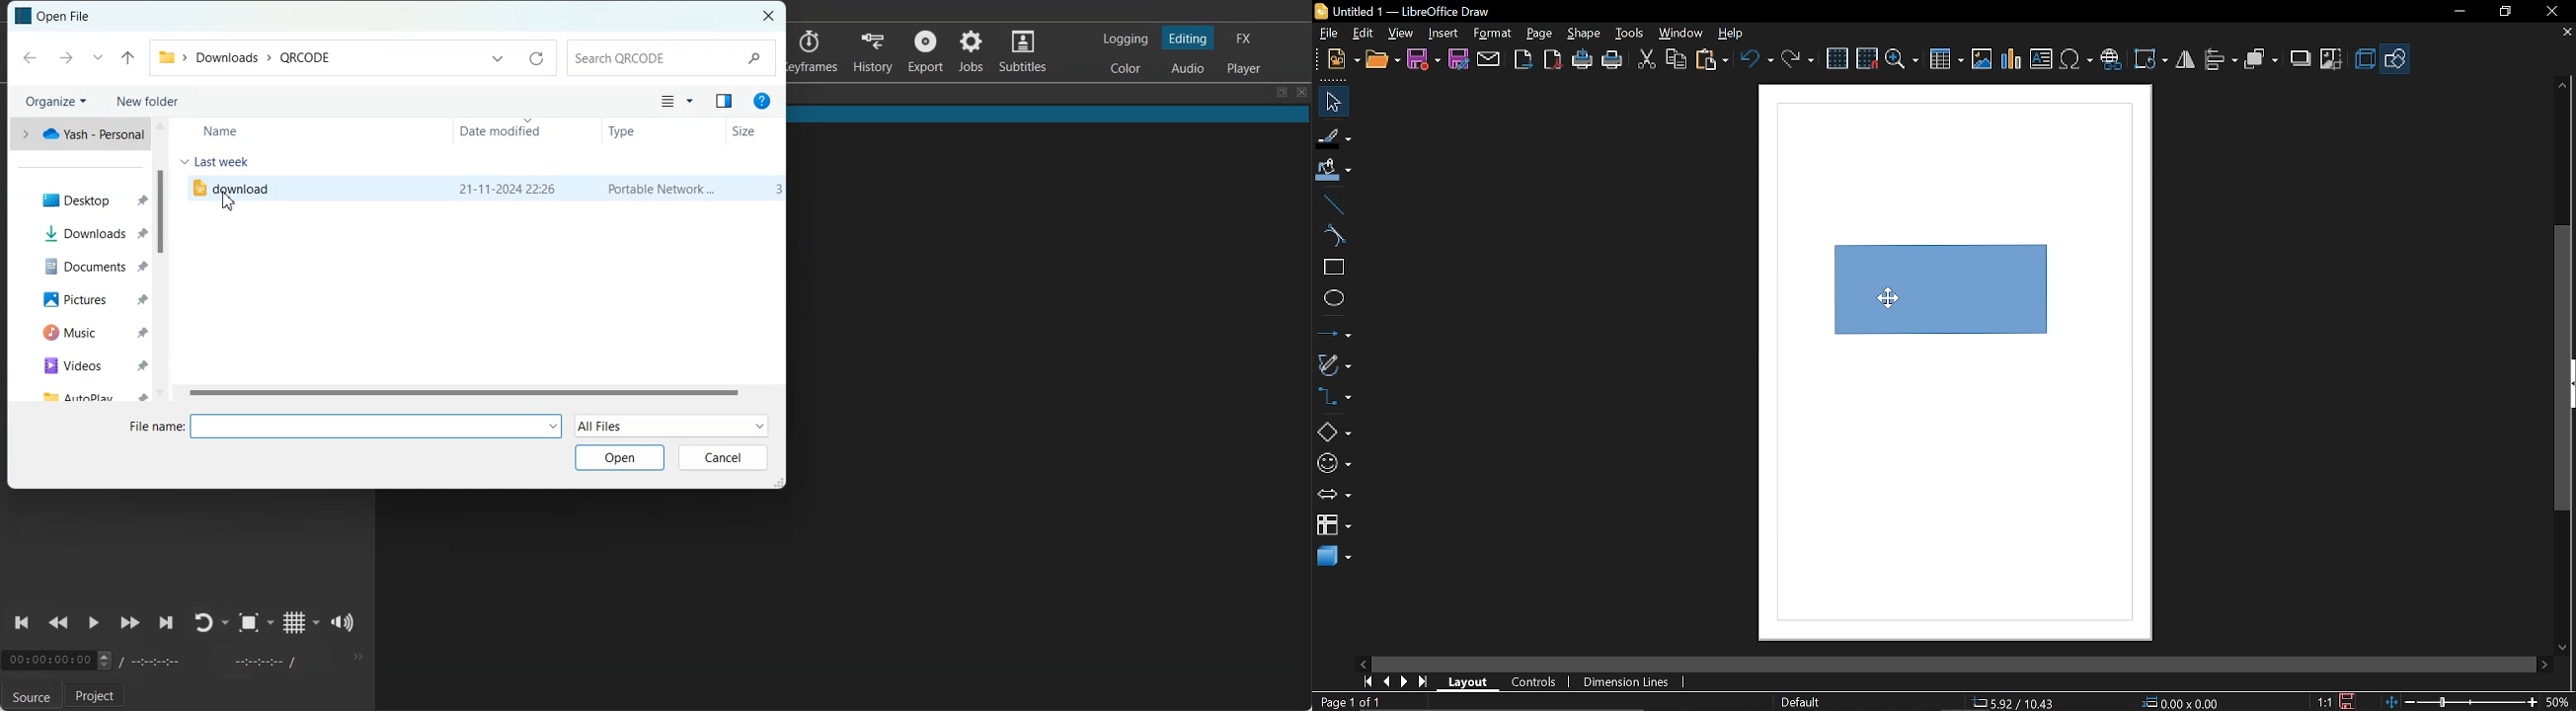 The image size is (2576, 728). What do you see at coordinates (88, 365) in the screenshot?
I see `Videos` at bounding box center [88, 365].